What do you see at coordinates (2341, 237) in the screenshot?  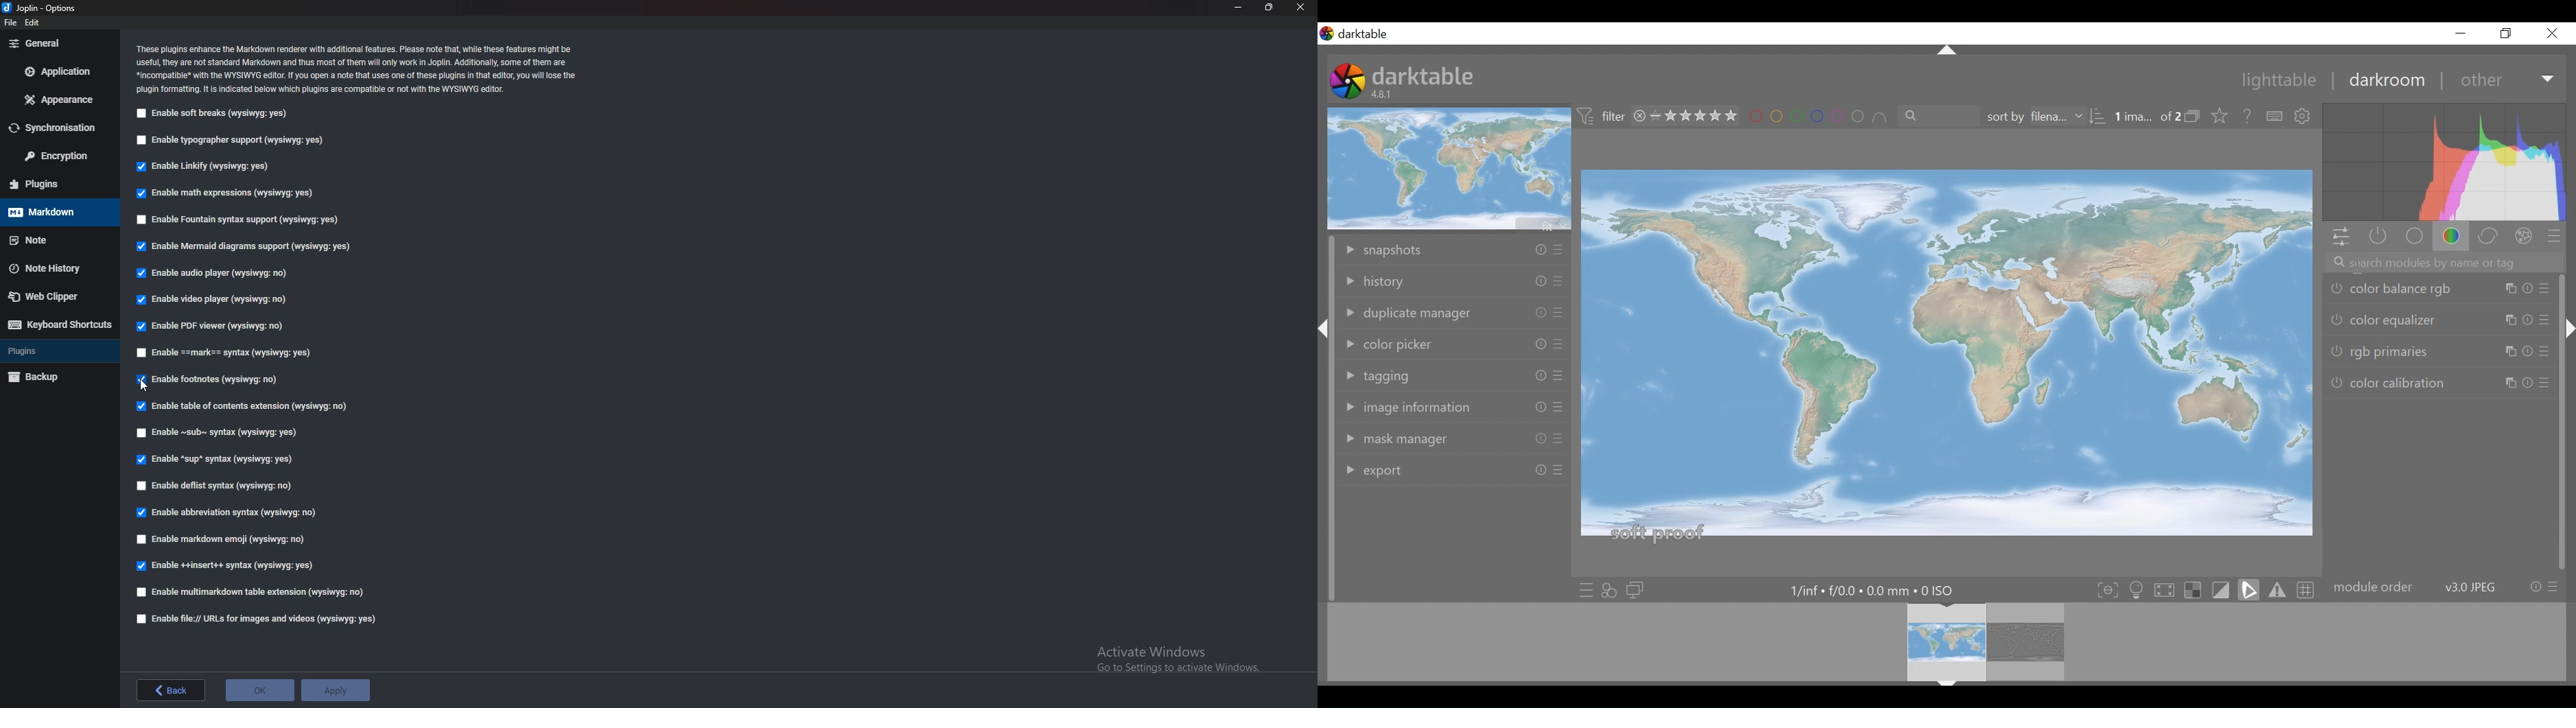 I see `quick access panel` at bounding box center [2341, 237].